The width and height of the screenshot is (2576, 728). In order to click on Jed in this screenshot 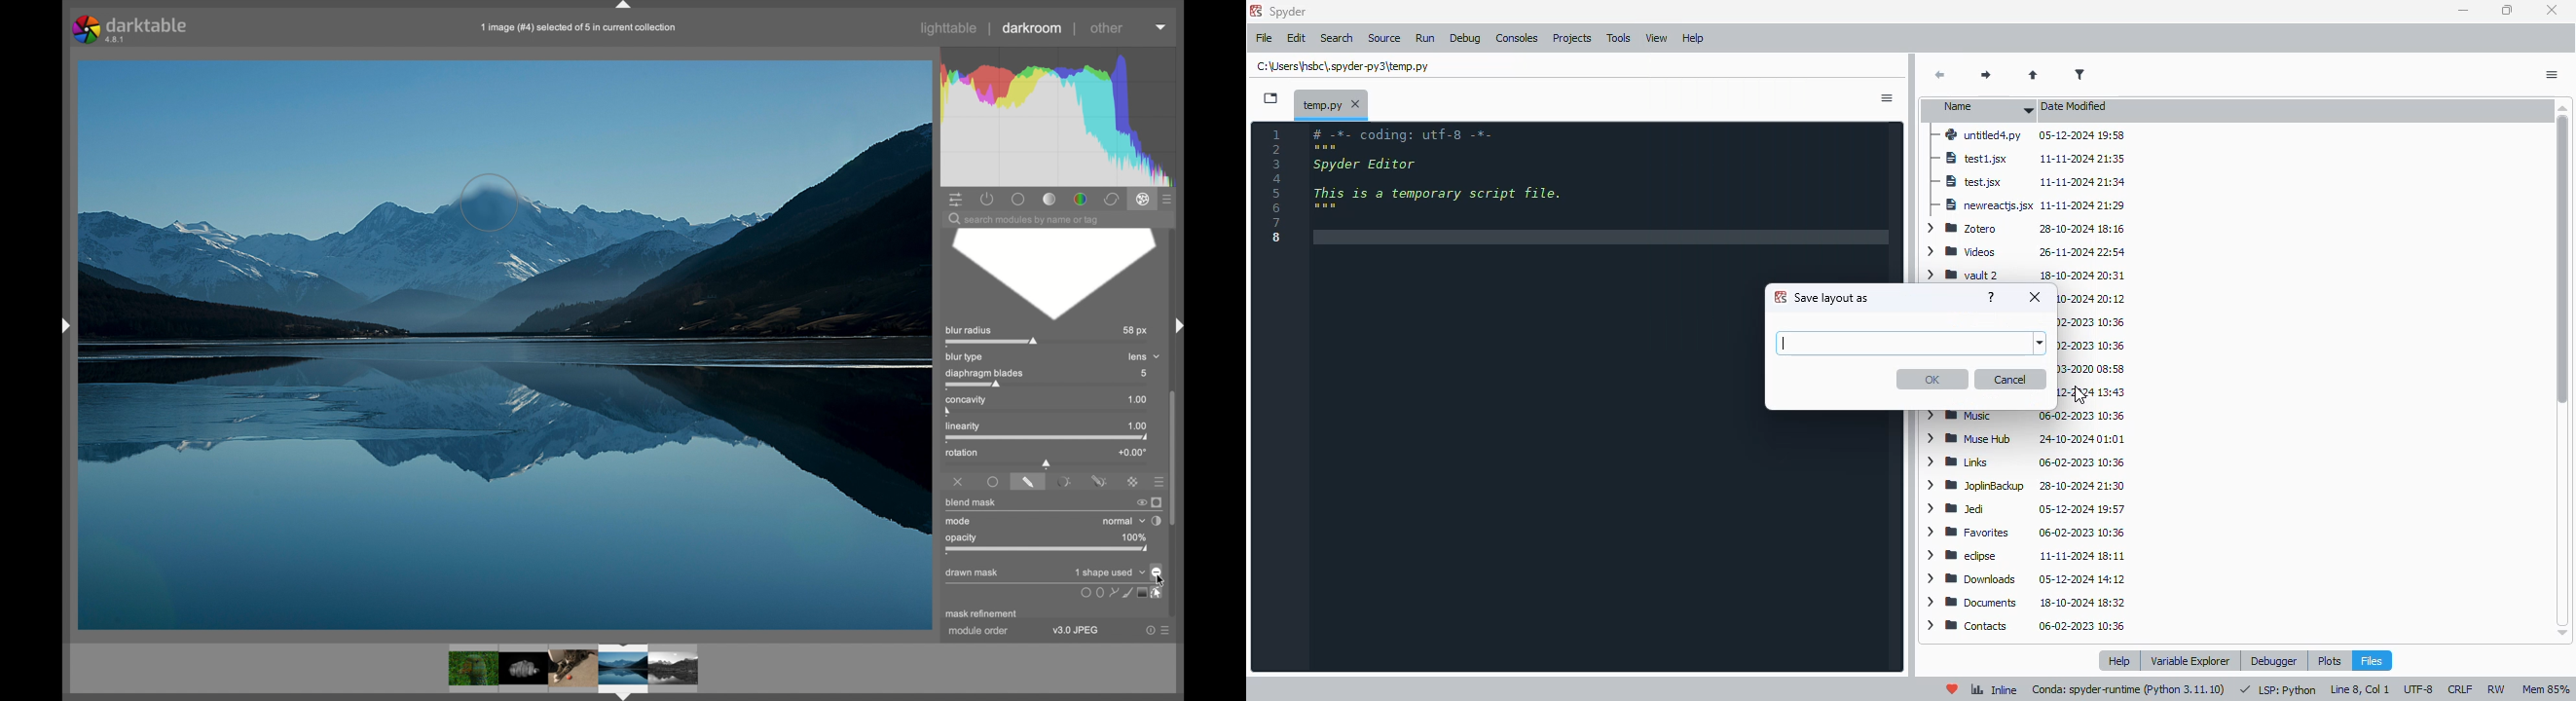, I will do `click(2029, 508)`.